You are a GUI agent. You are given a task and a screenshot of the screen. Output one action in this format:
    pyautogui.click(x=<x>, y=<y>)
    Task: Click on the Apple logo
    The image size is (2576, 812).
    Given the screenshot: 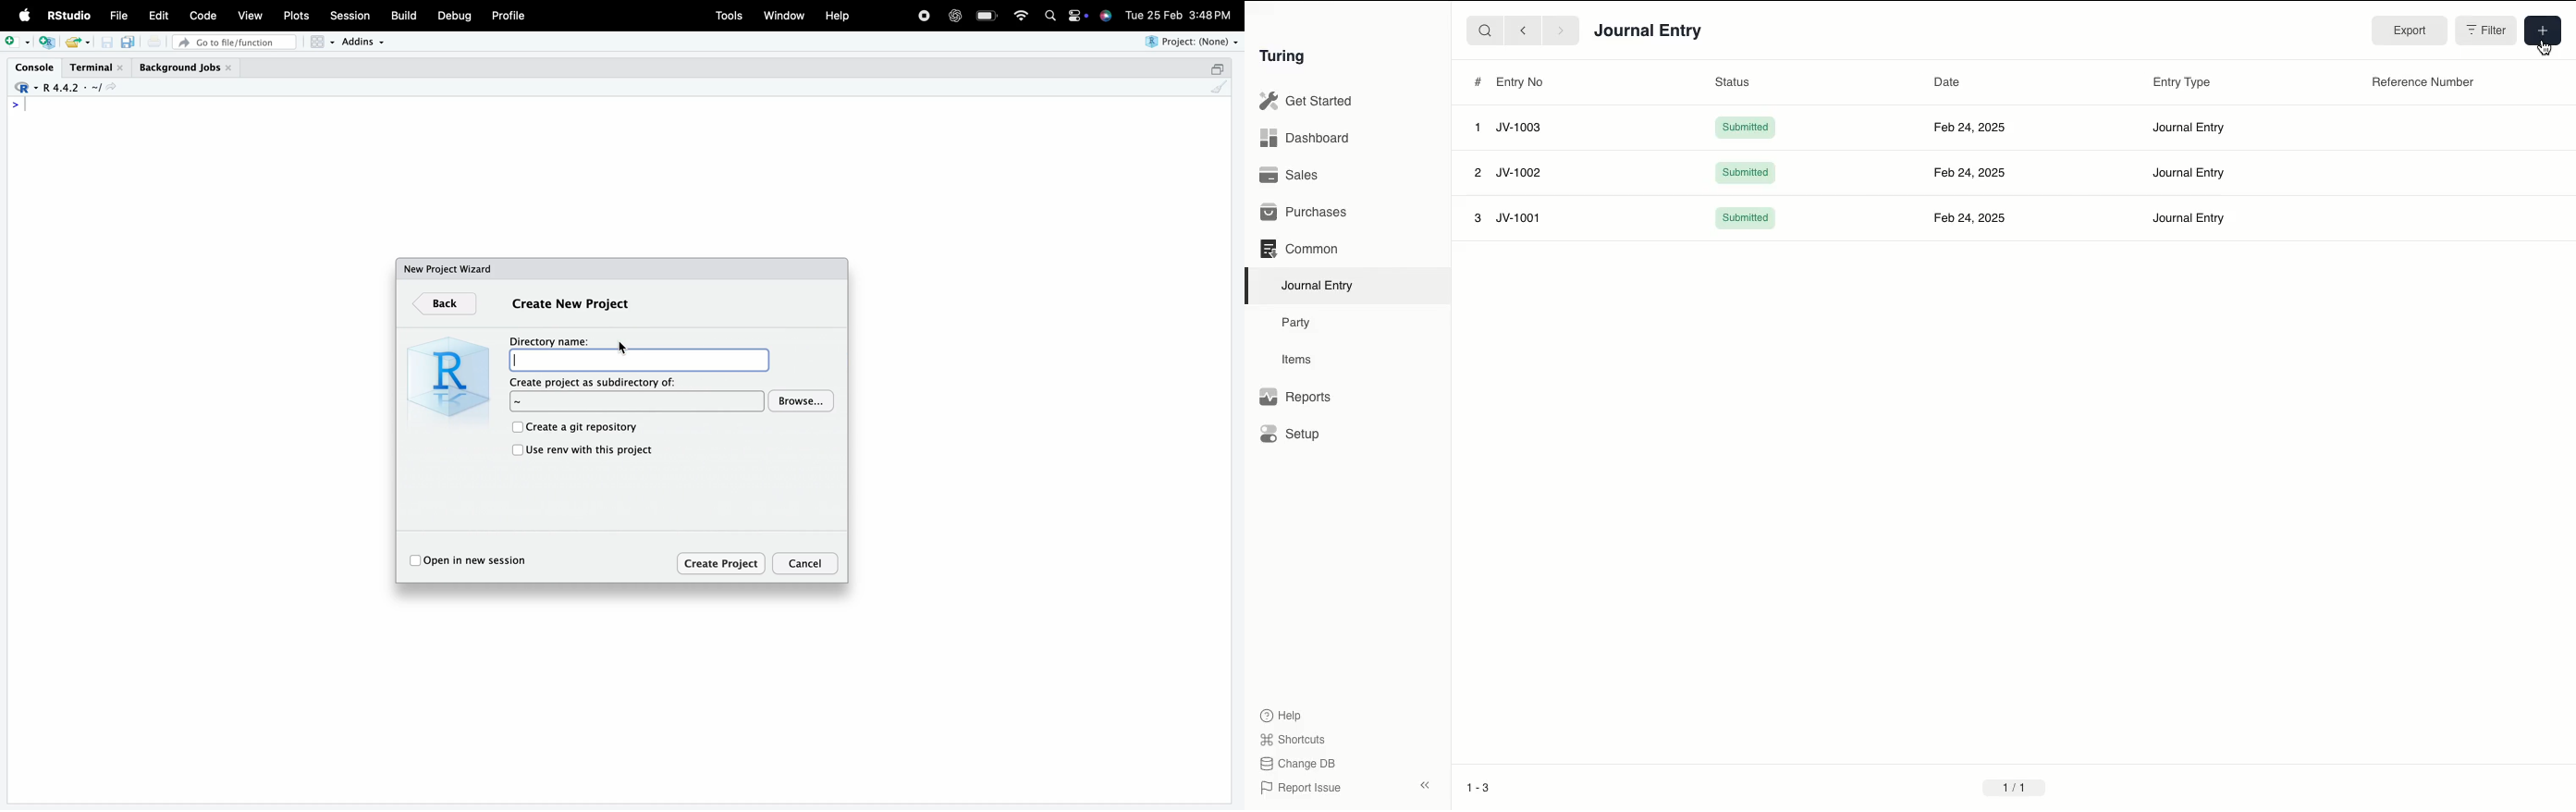 What is the action you would take?
    pyautogui.click(x=25, y=15)
    